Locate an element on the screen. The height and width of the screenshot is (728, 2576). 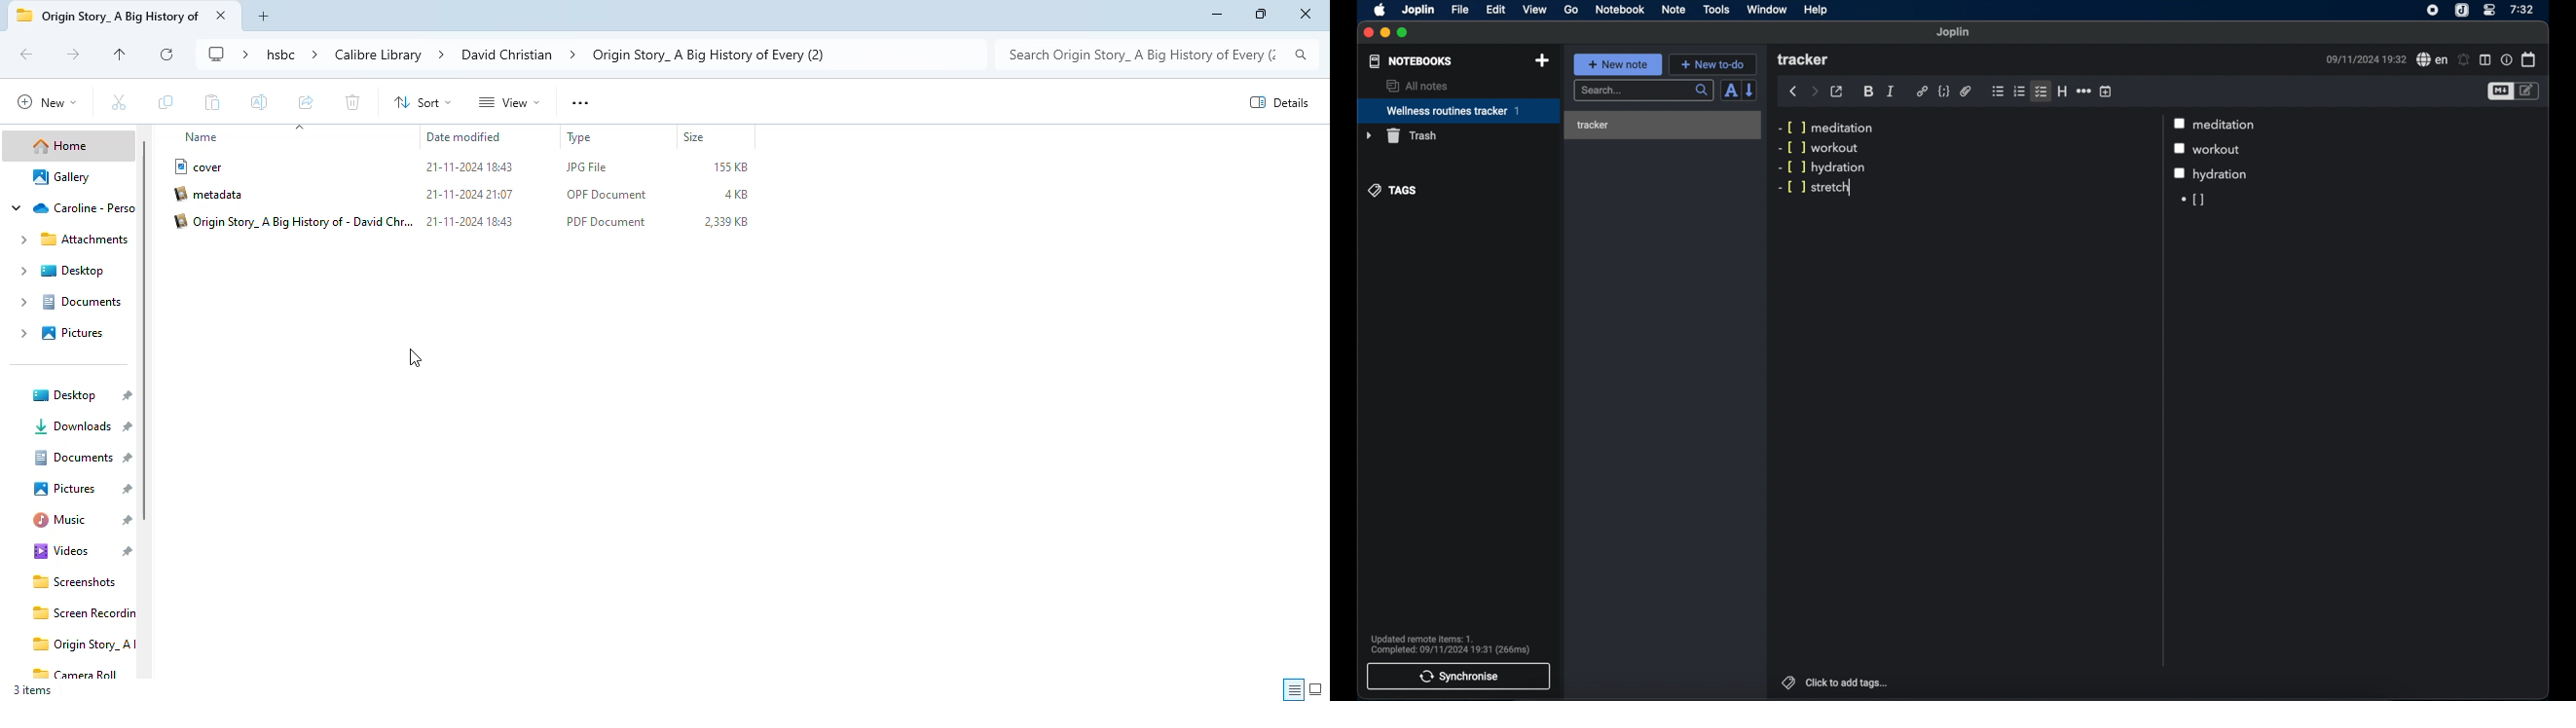
delete is located at coordinates (353, 102).